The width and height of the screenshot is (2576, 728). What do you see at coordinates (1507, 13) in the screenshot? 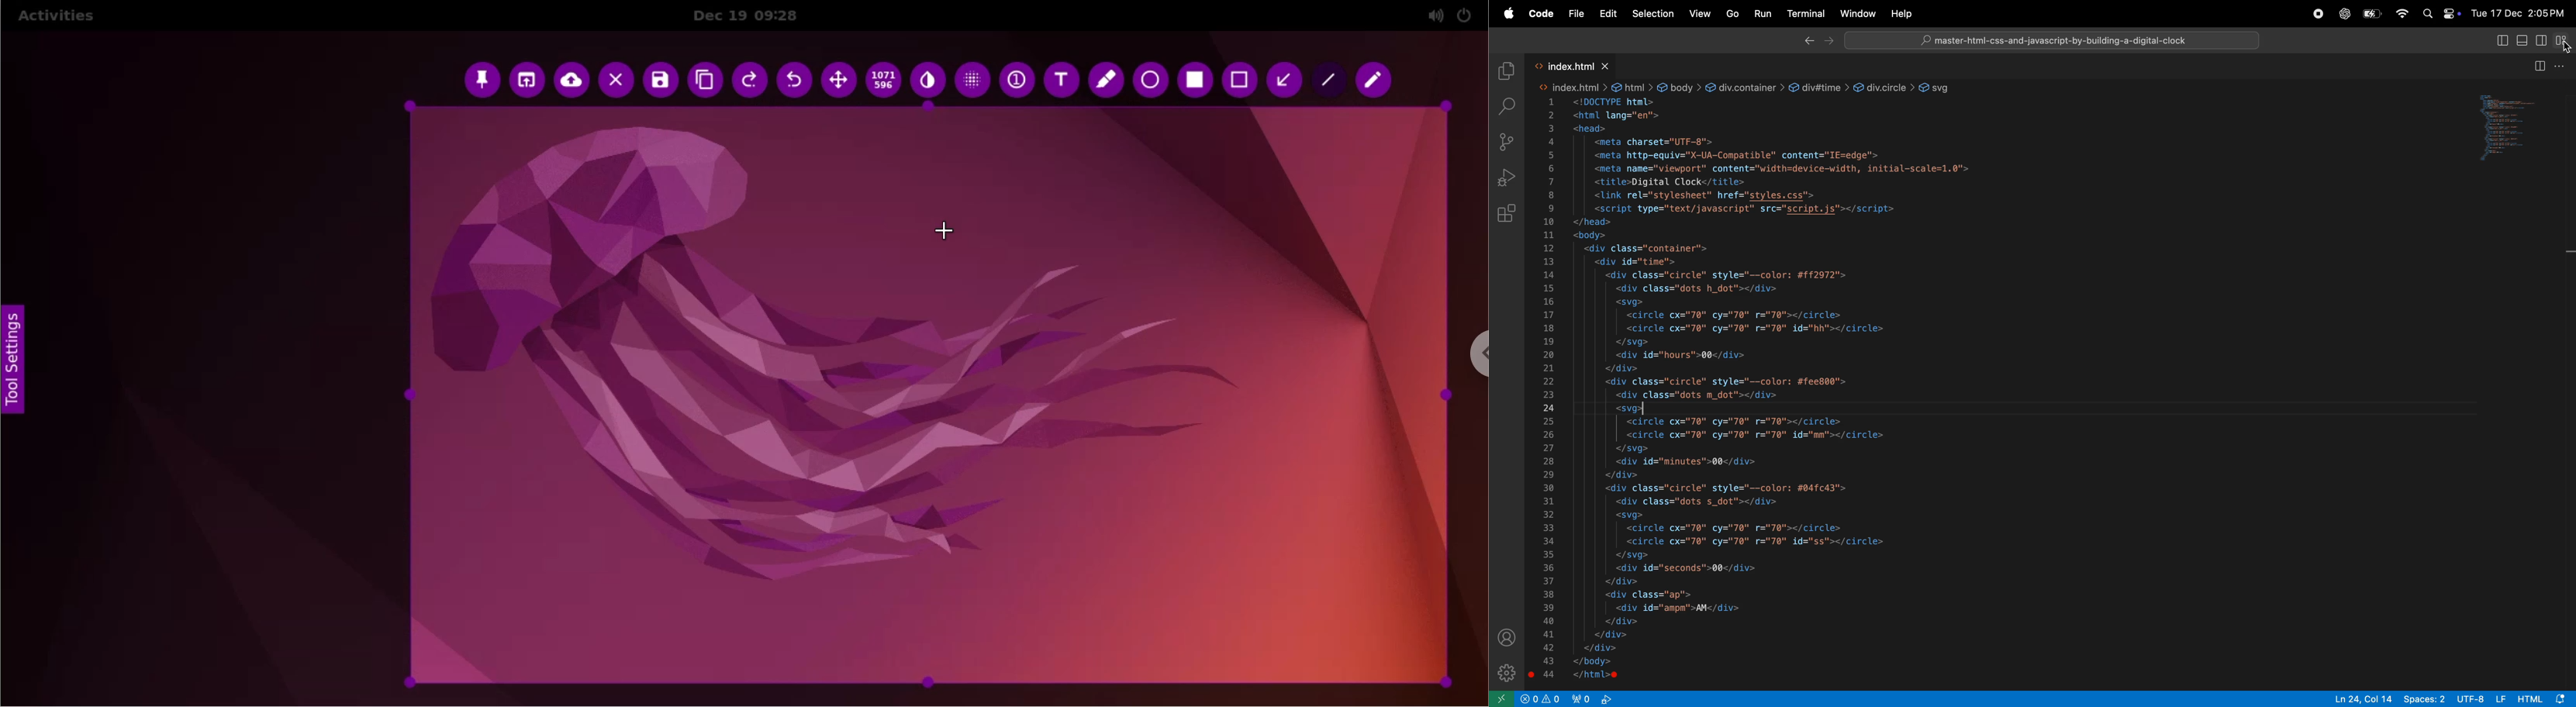
I see `Apple mneu` at bounding box center [1507, 13].